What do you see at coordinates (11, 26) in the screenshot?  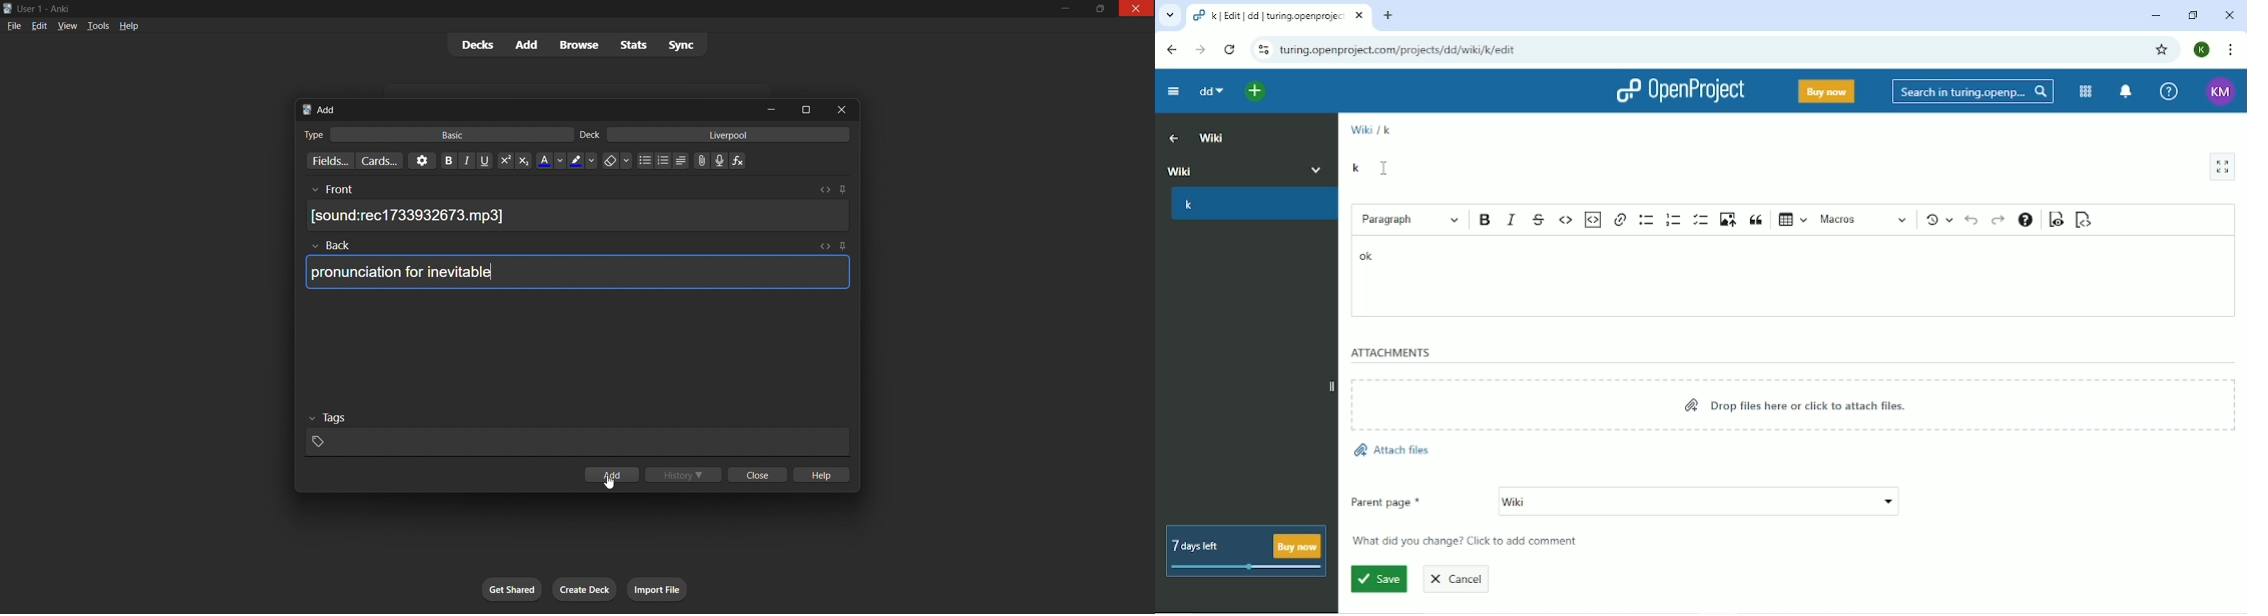 I see `file` at bounding box center [11, 26].